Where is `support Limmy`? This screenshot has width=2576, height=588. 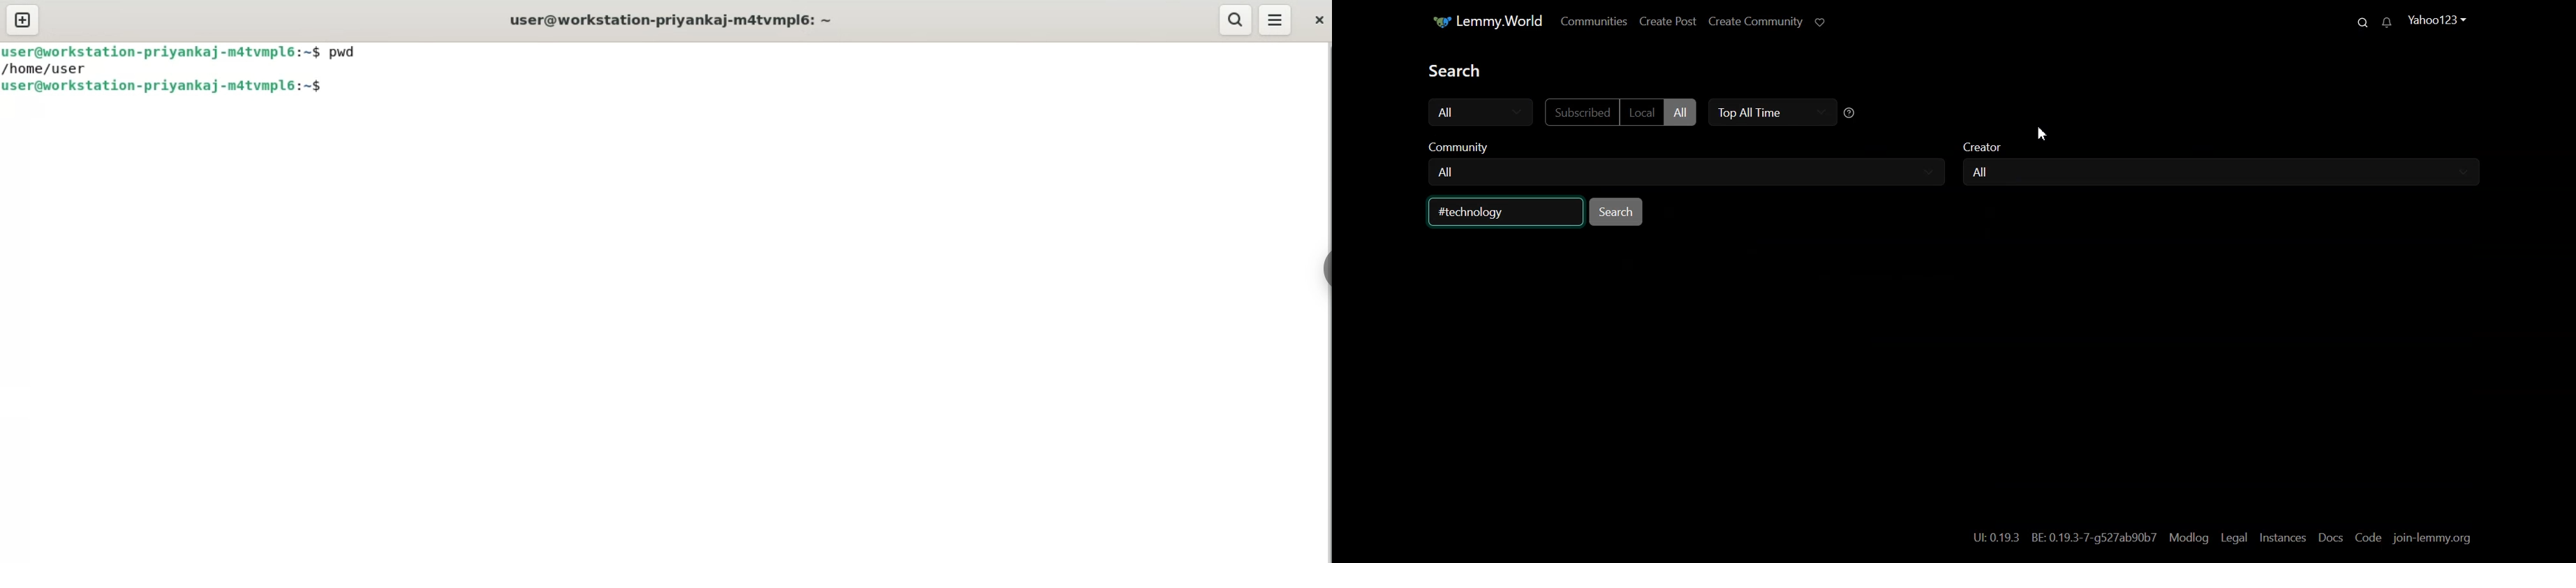 support Limmy is located at coordinates (1820, 23).